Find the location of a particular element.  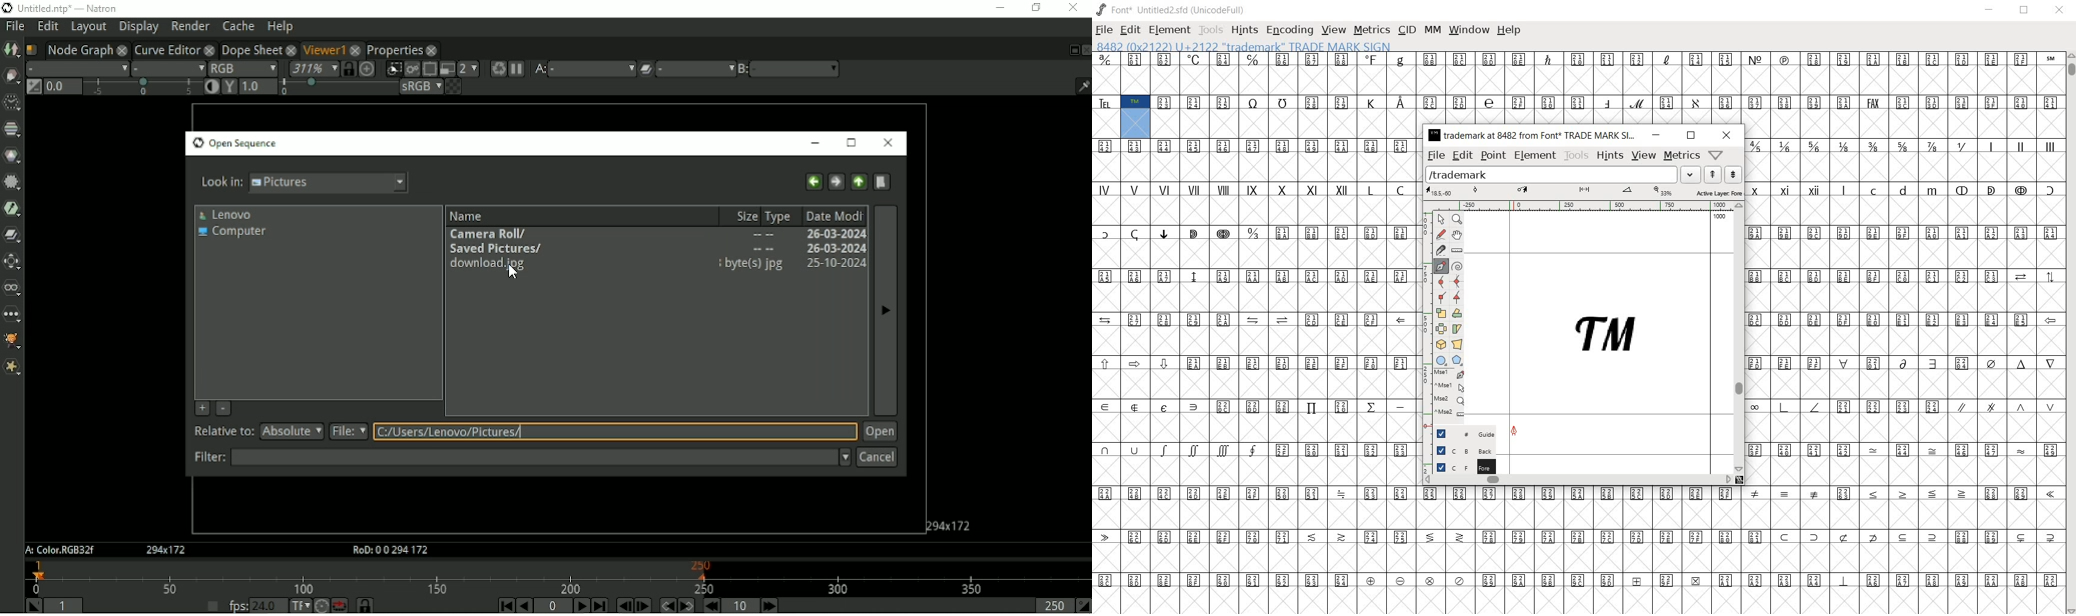

Guide is located at coordinates (1462, 432).